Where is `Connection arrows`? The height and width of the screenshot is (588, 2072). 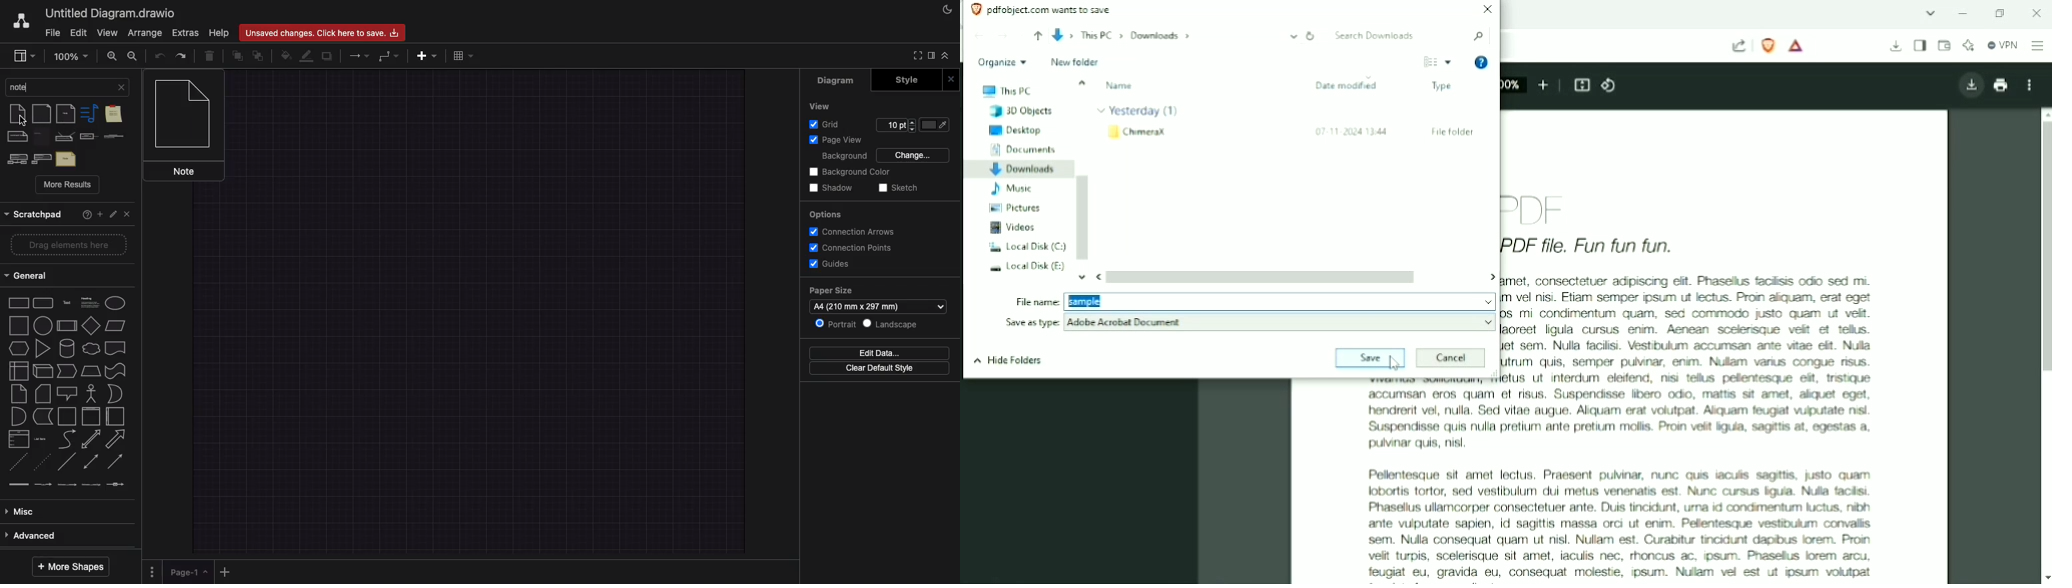
Connection arrows is located at coordinates (851, 231).